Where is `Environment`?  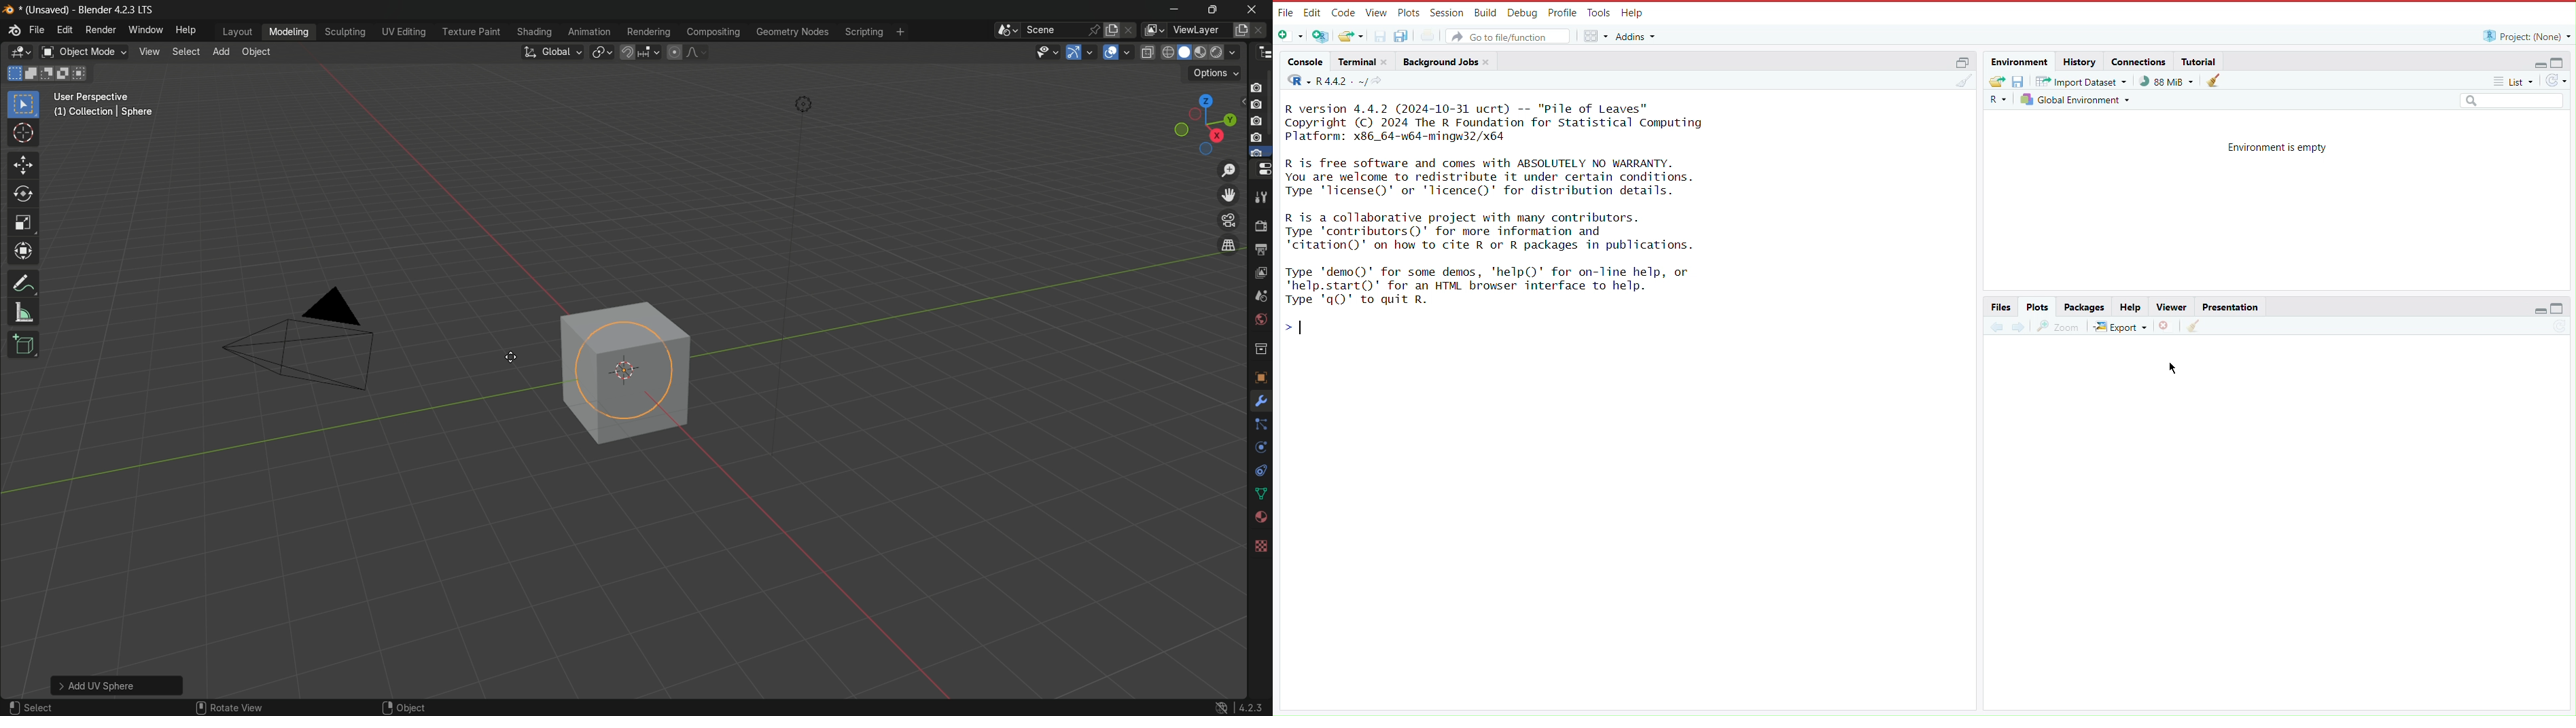
Environment is located at coordinates (2022, 62).